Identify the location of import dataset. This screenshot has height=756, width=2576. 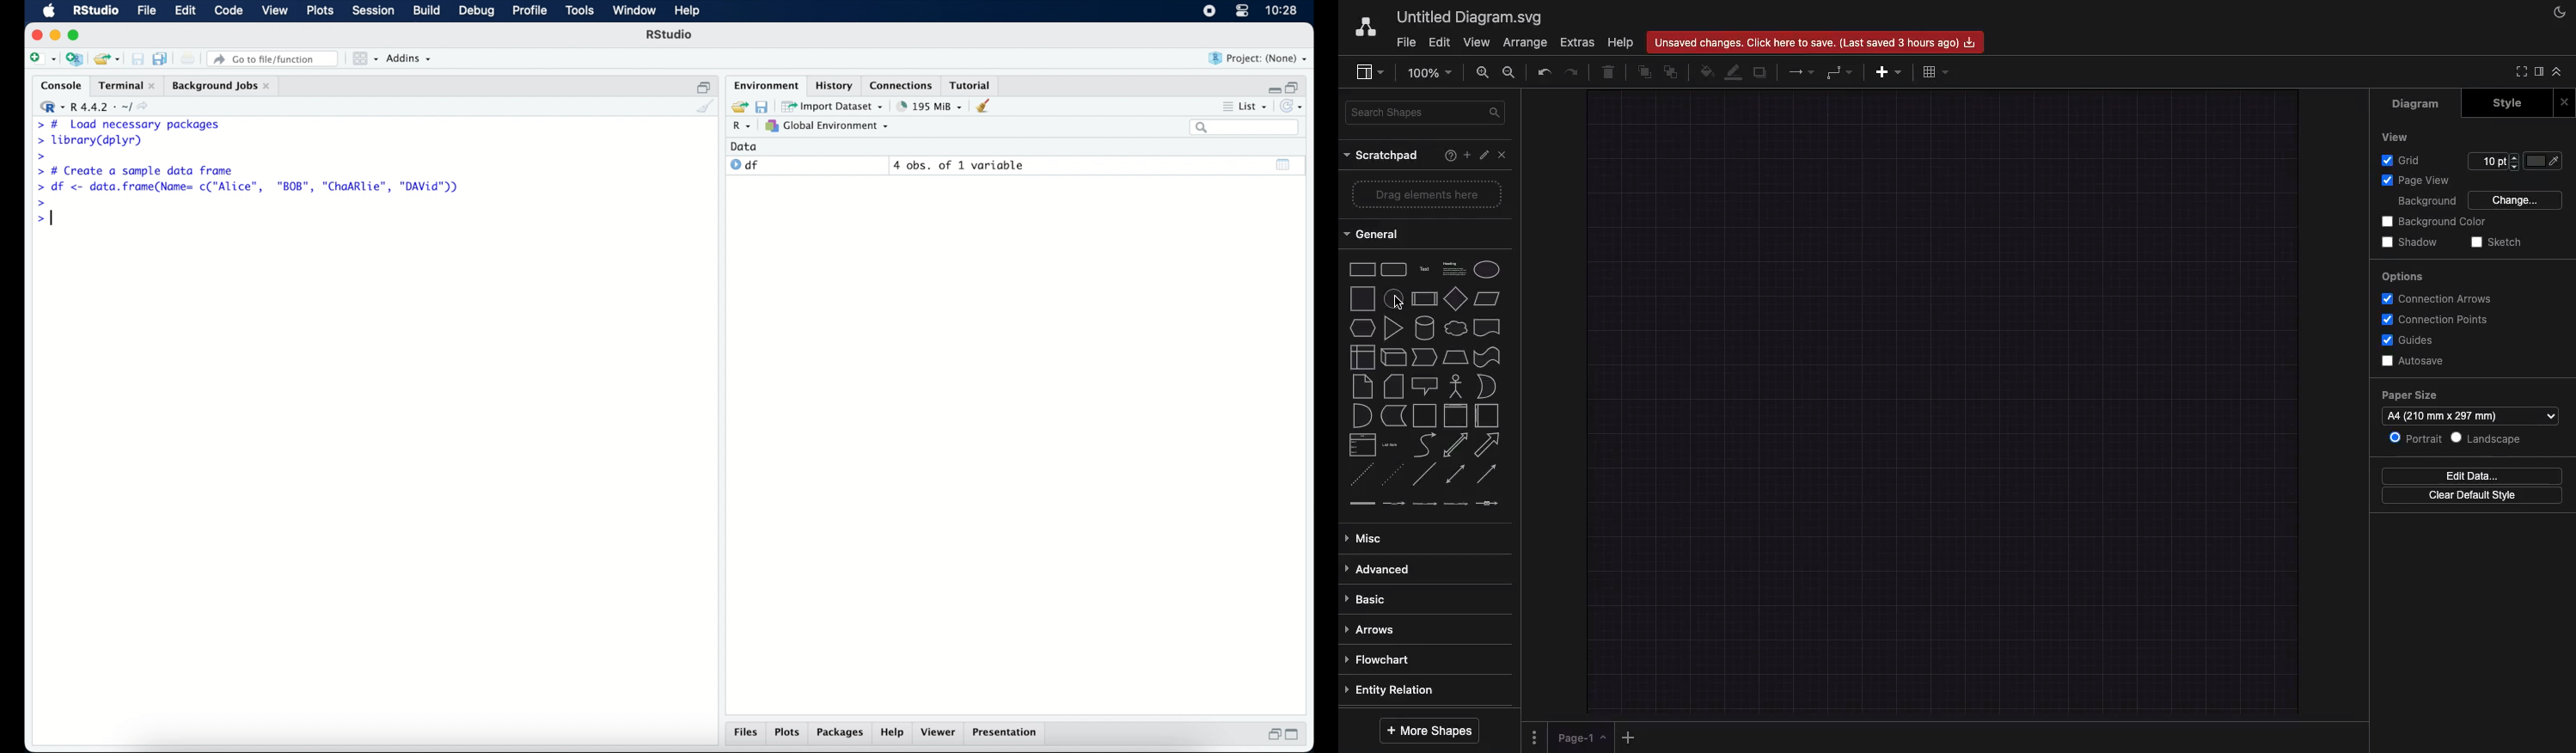
(834, 105).